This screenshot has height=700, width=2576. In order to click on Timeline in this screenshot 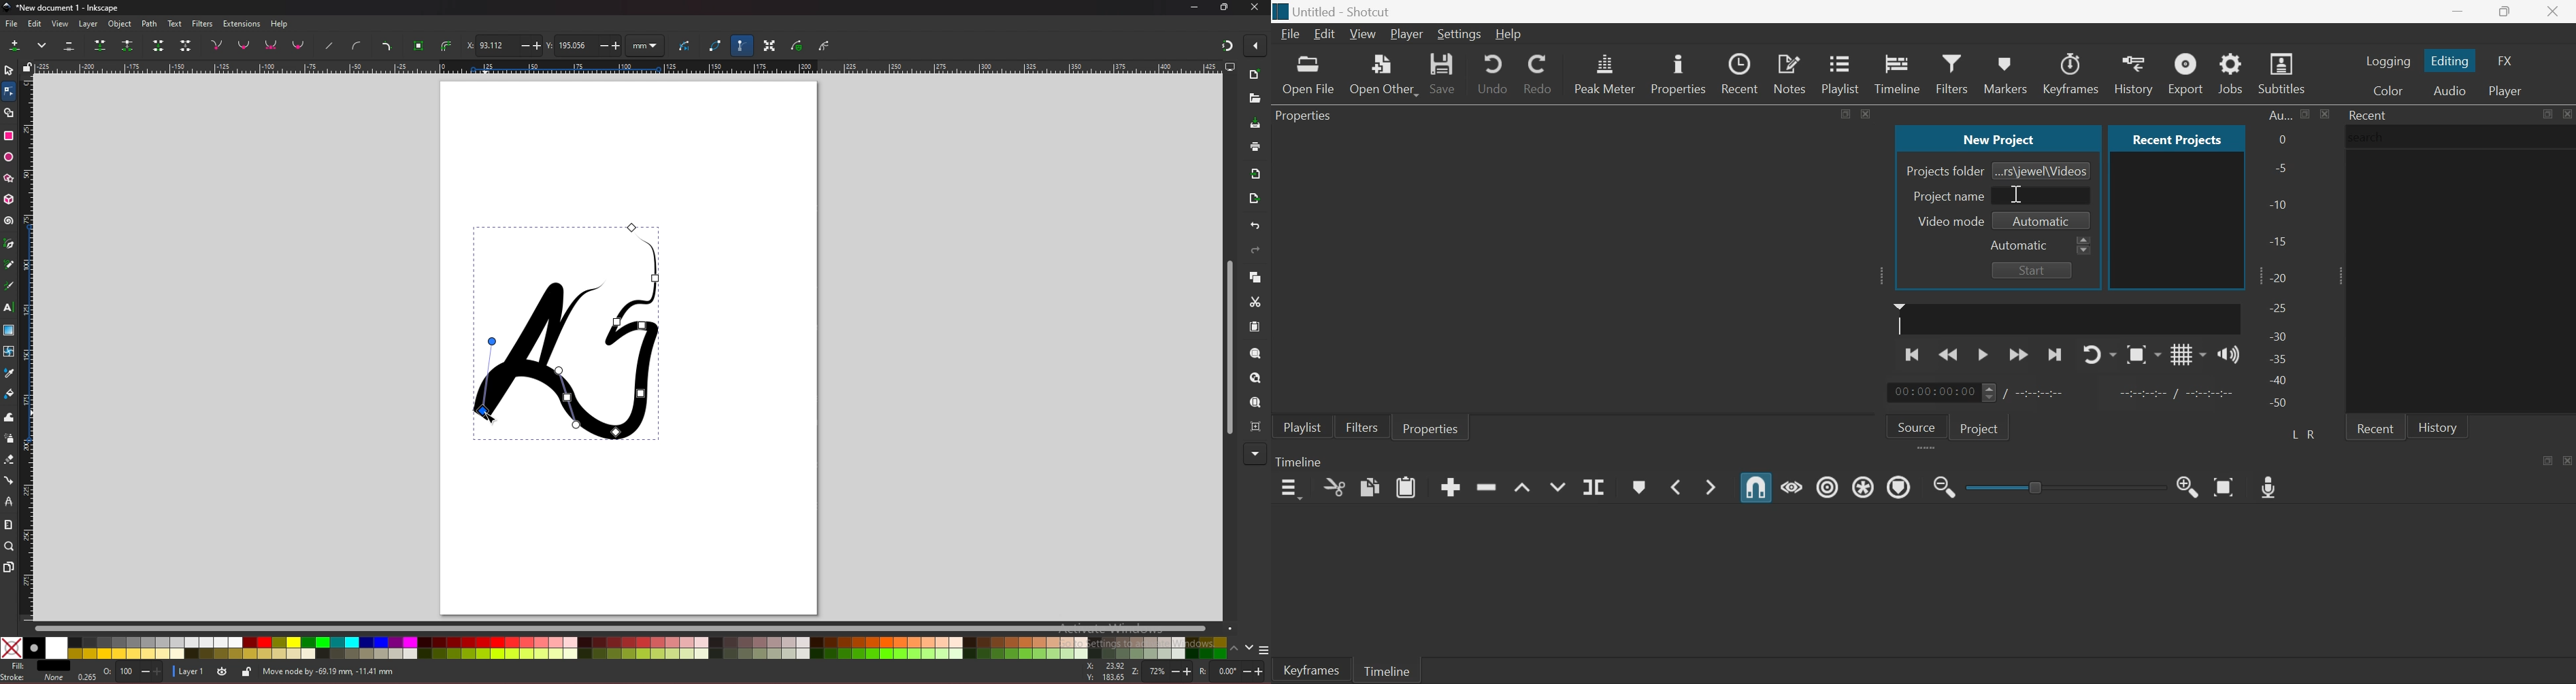, I will do `click(1386, 669)`.